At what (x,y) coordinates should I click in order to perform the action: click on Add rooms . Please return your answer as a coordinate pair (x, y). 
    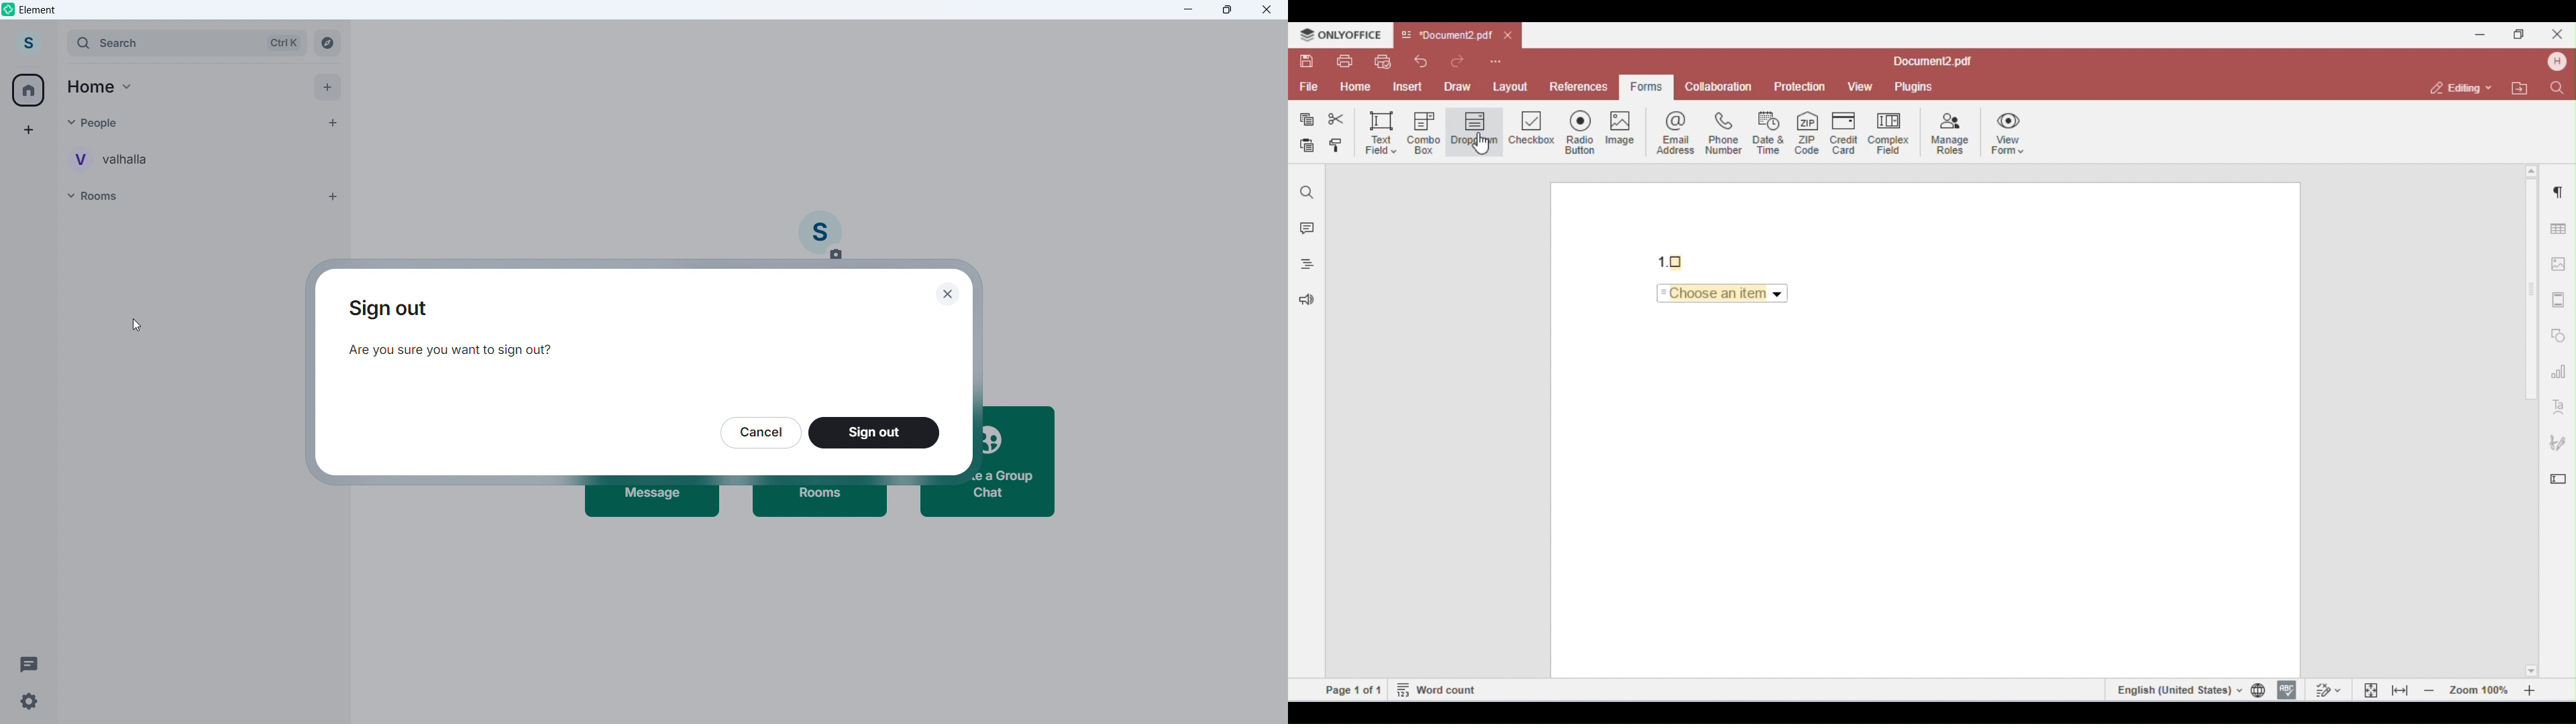
    Looking at the image, I should click on (334, 196).